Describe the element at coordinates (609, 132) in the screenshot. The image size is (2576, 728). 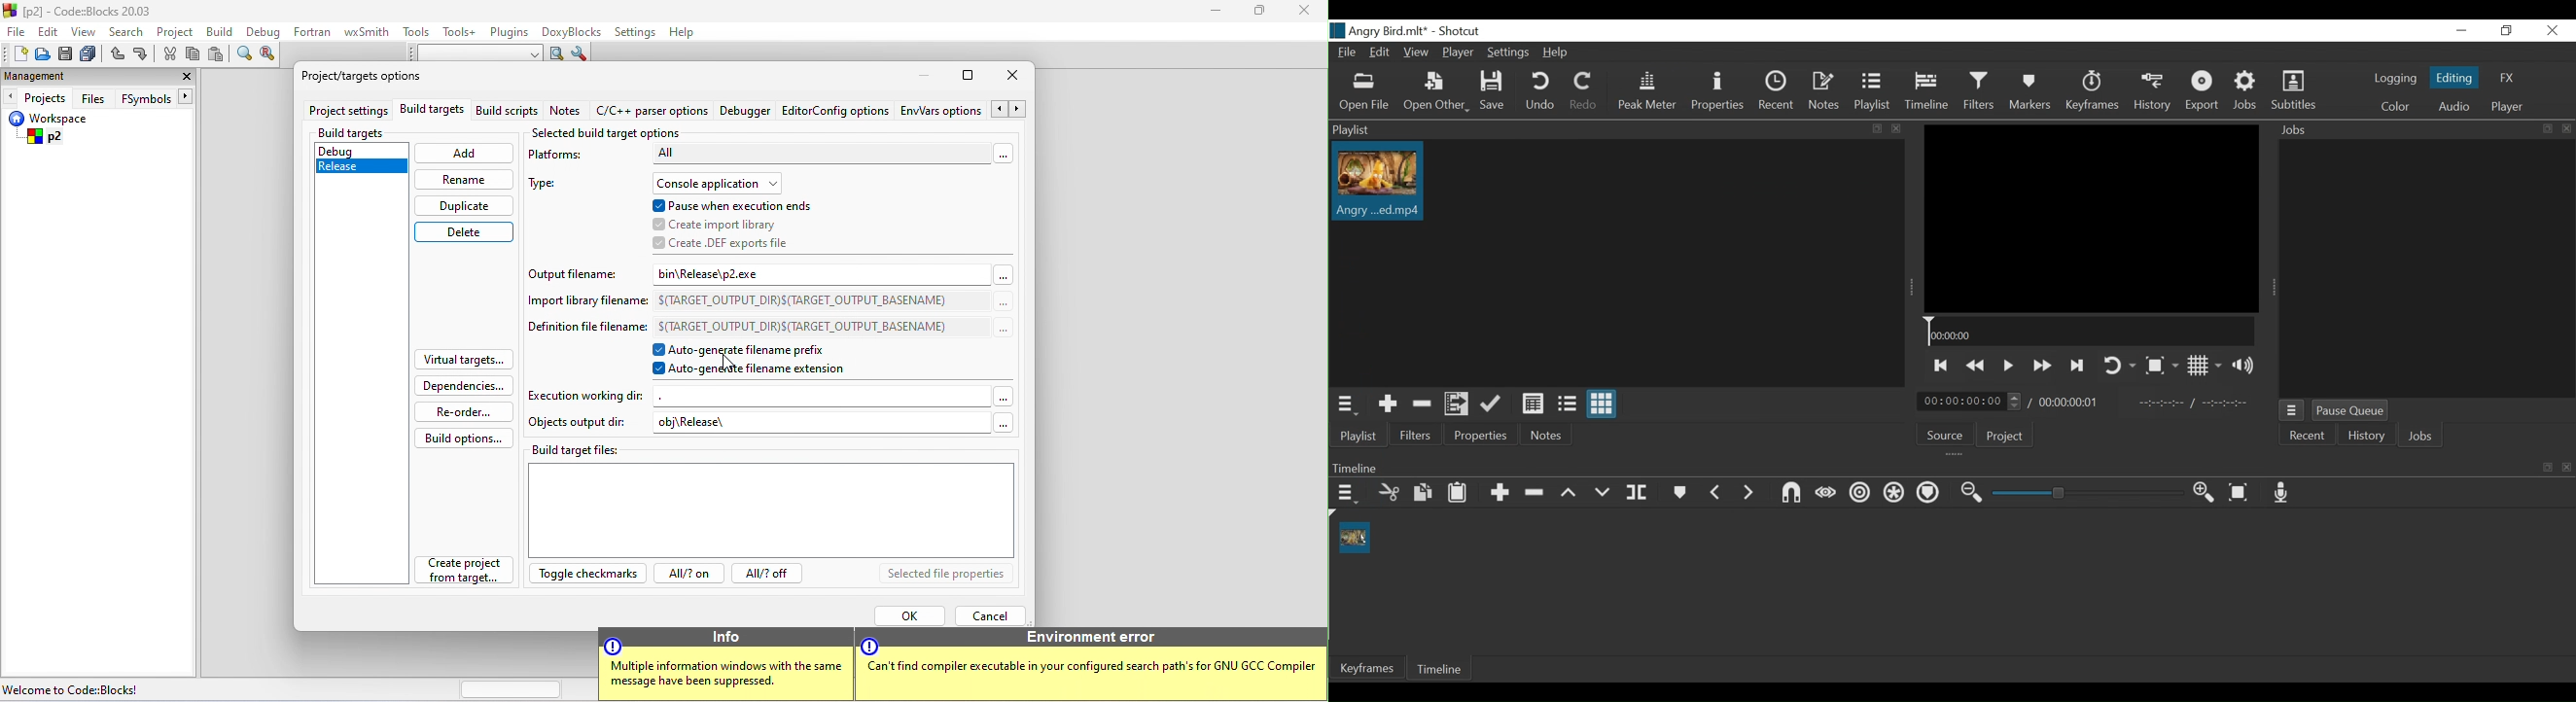
I see `selected build target options` at that location.